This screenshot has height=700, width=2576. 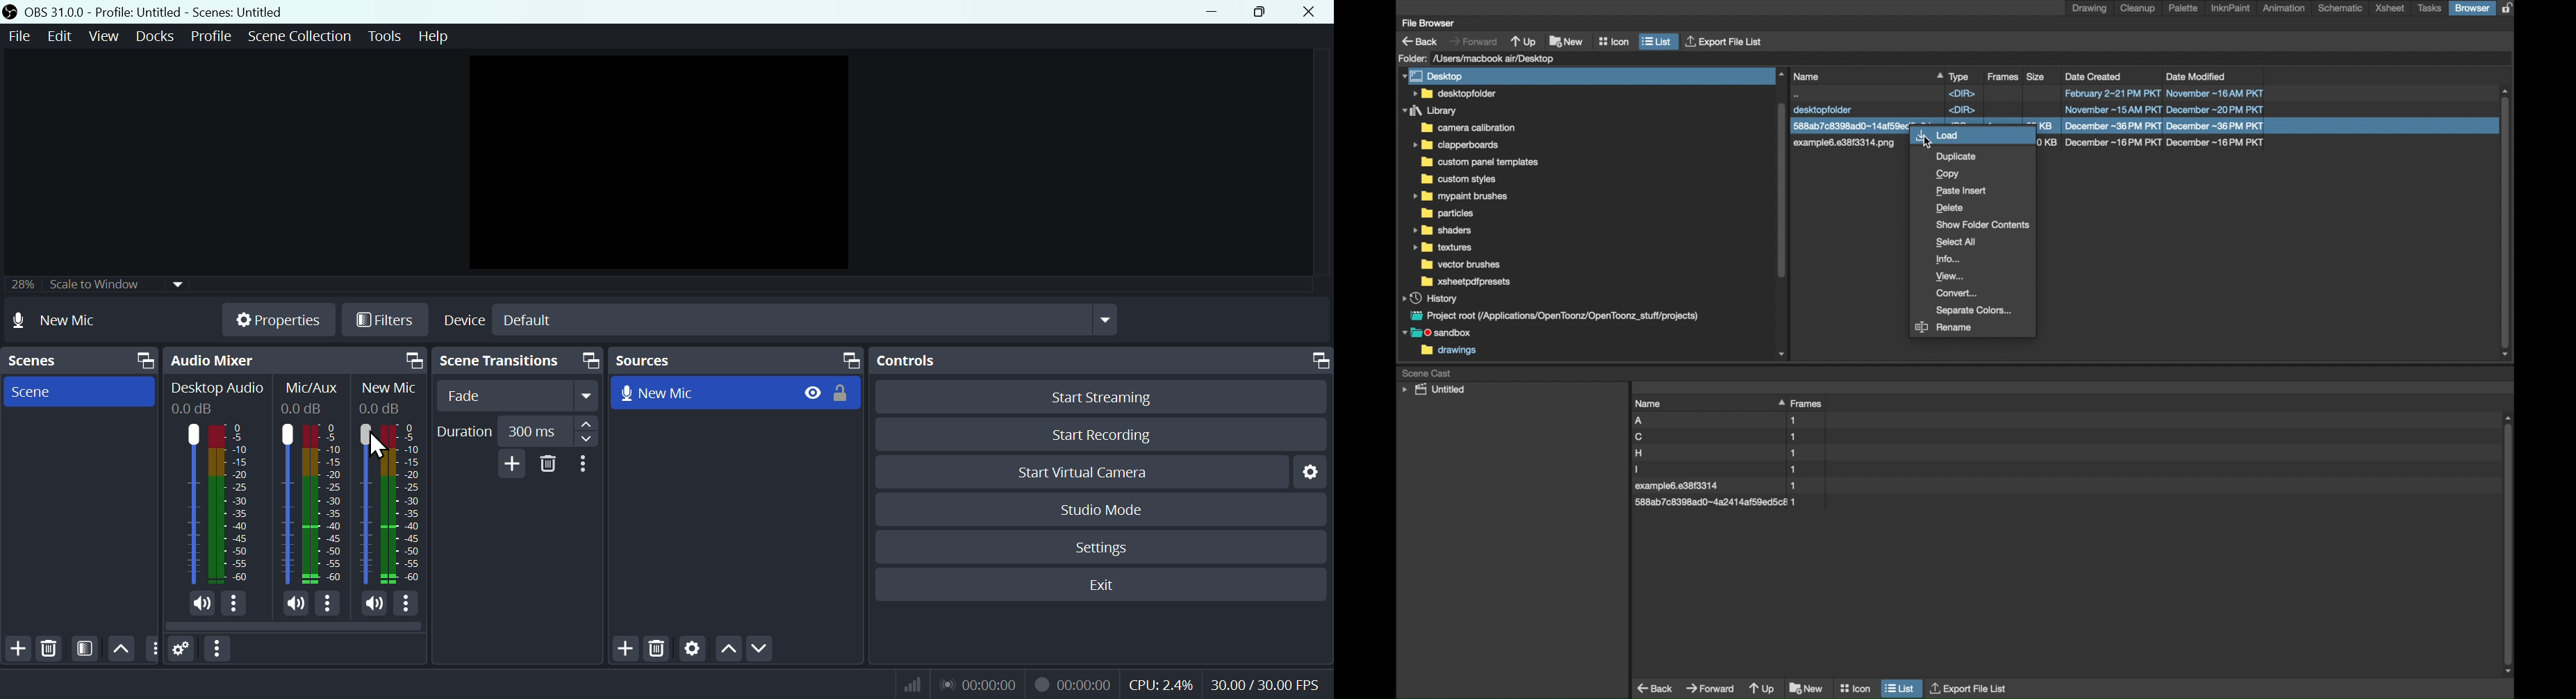 I want to click on scroll box, so click(x=1783, y=213).